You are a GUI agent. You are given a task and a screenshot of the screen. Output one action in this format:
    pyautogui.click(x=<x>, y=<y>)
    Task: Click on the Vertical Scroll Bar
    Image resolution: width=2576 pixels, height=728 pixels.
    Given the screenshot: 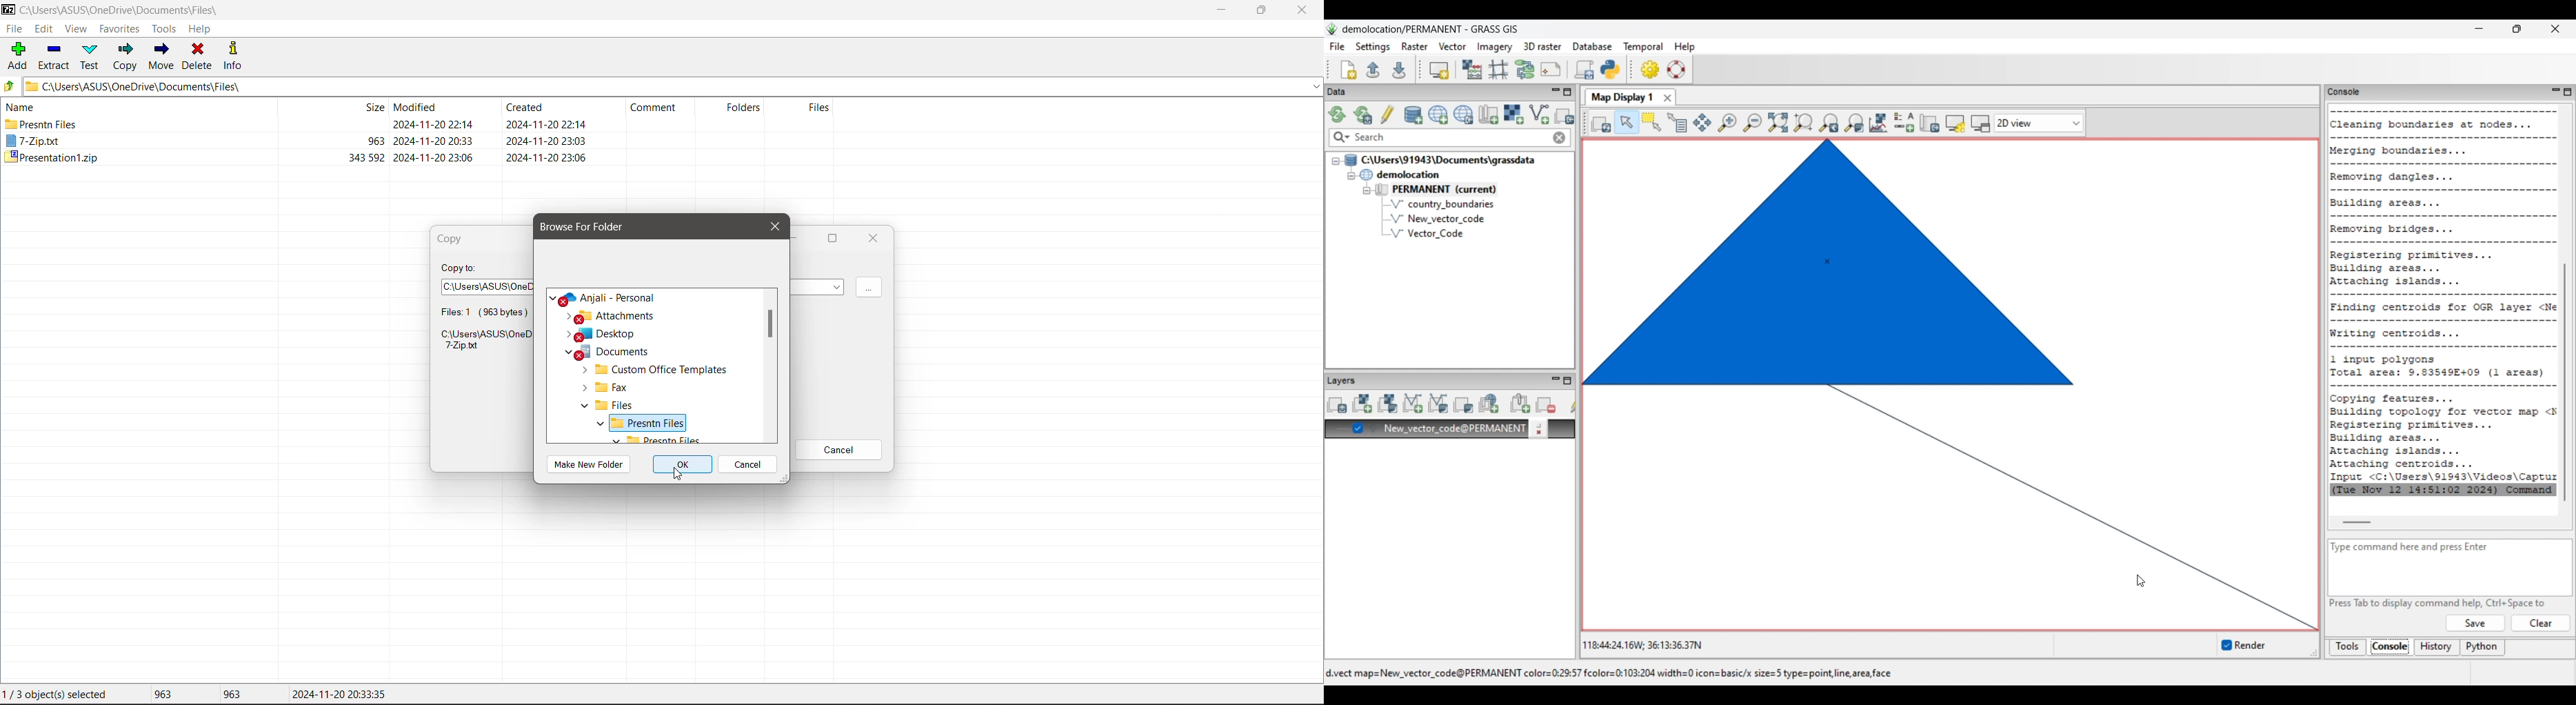 What is the action you would take?
    pyautogui.click(x=769, y=366)
    